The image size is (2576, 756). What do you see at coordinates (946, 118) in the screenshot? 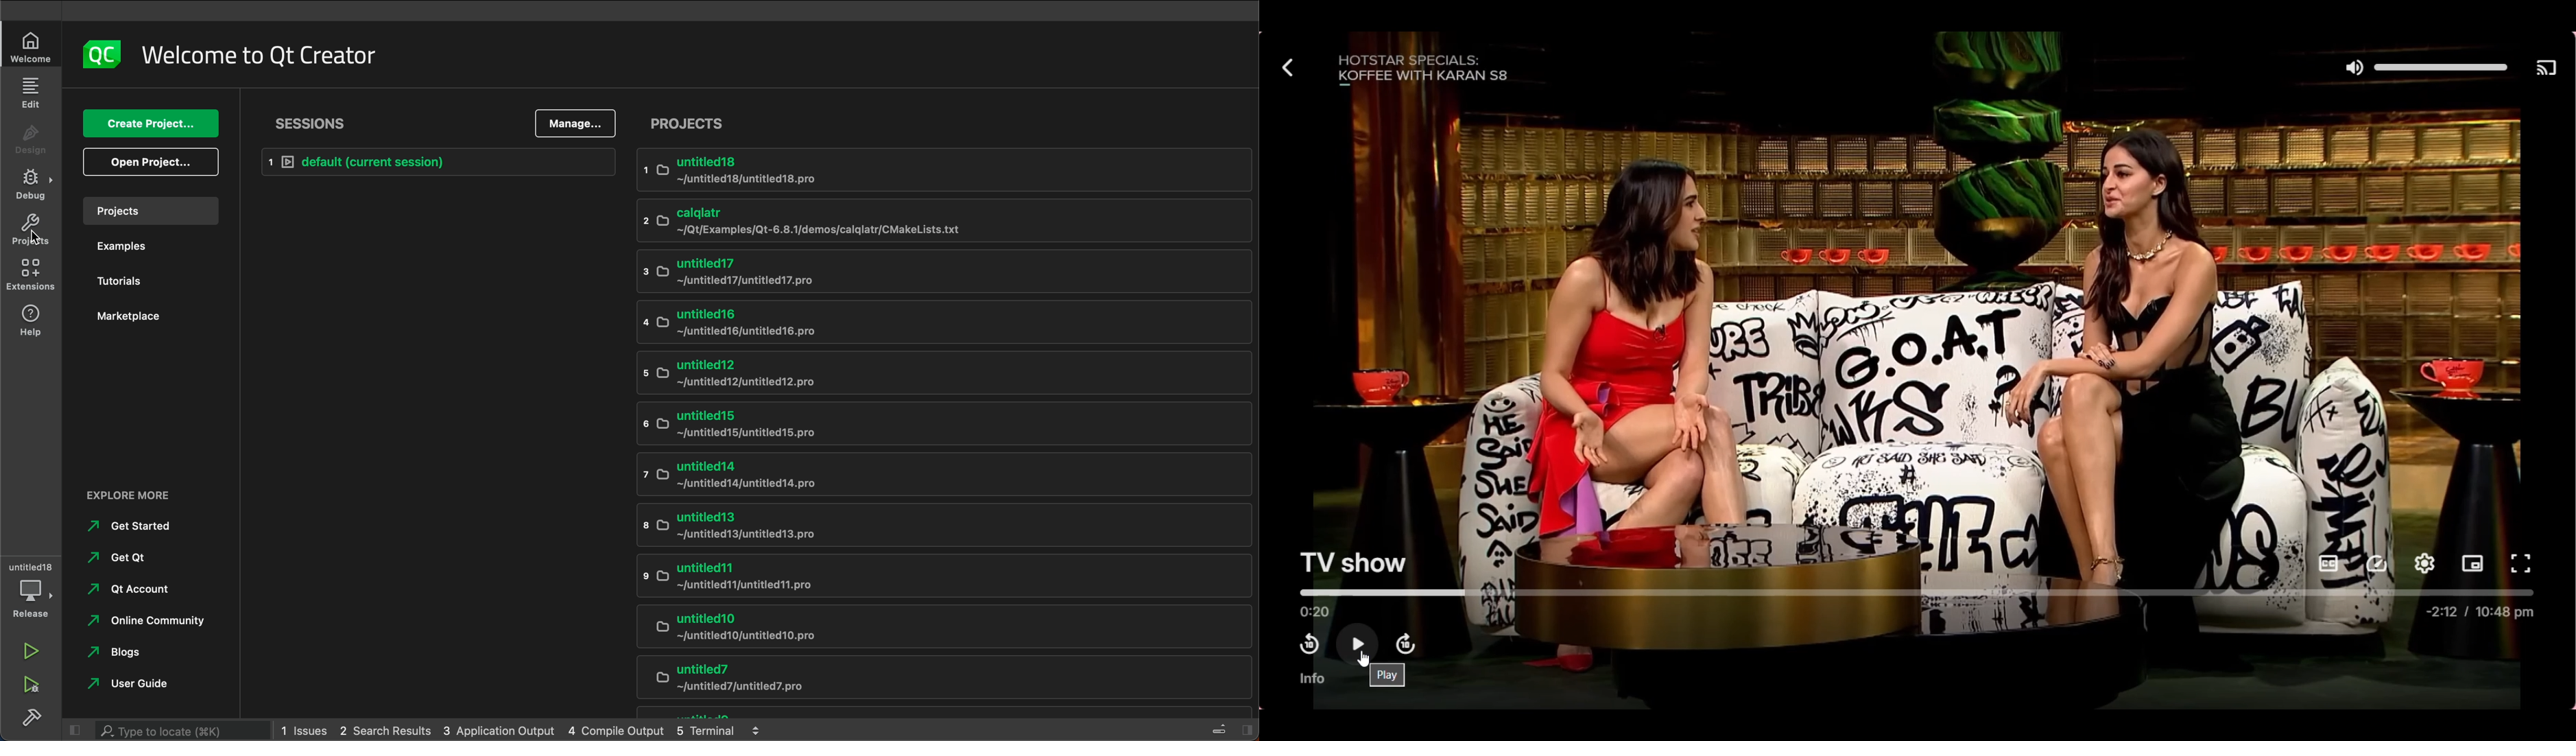
I see `project list` at bounding box center [946, 118].